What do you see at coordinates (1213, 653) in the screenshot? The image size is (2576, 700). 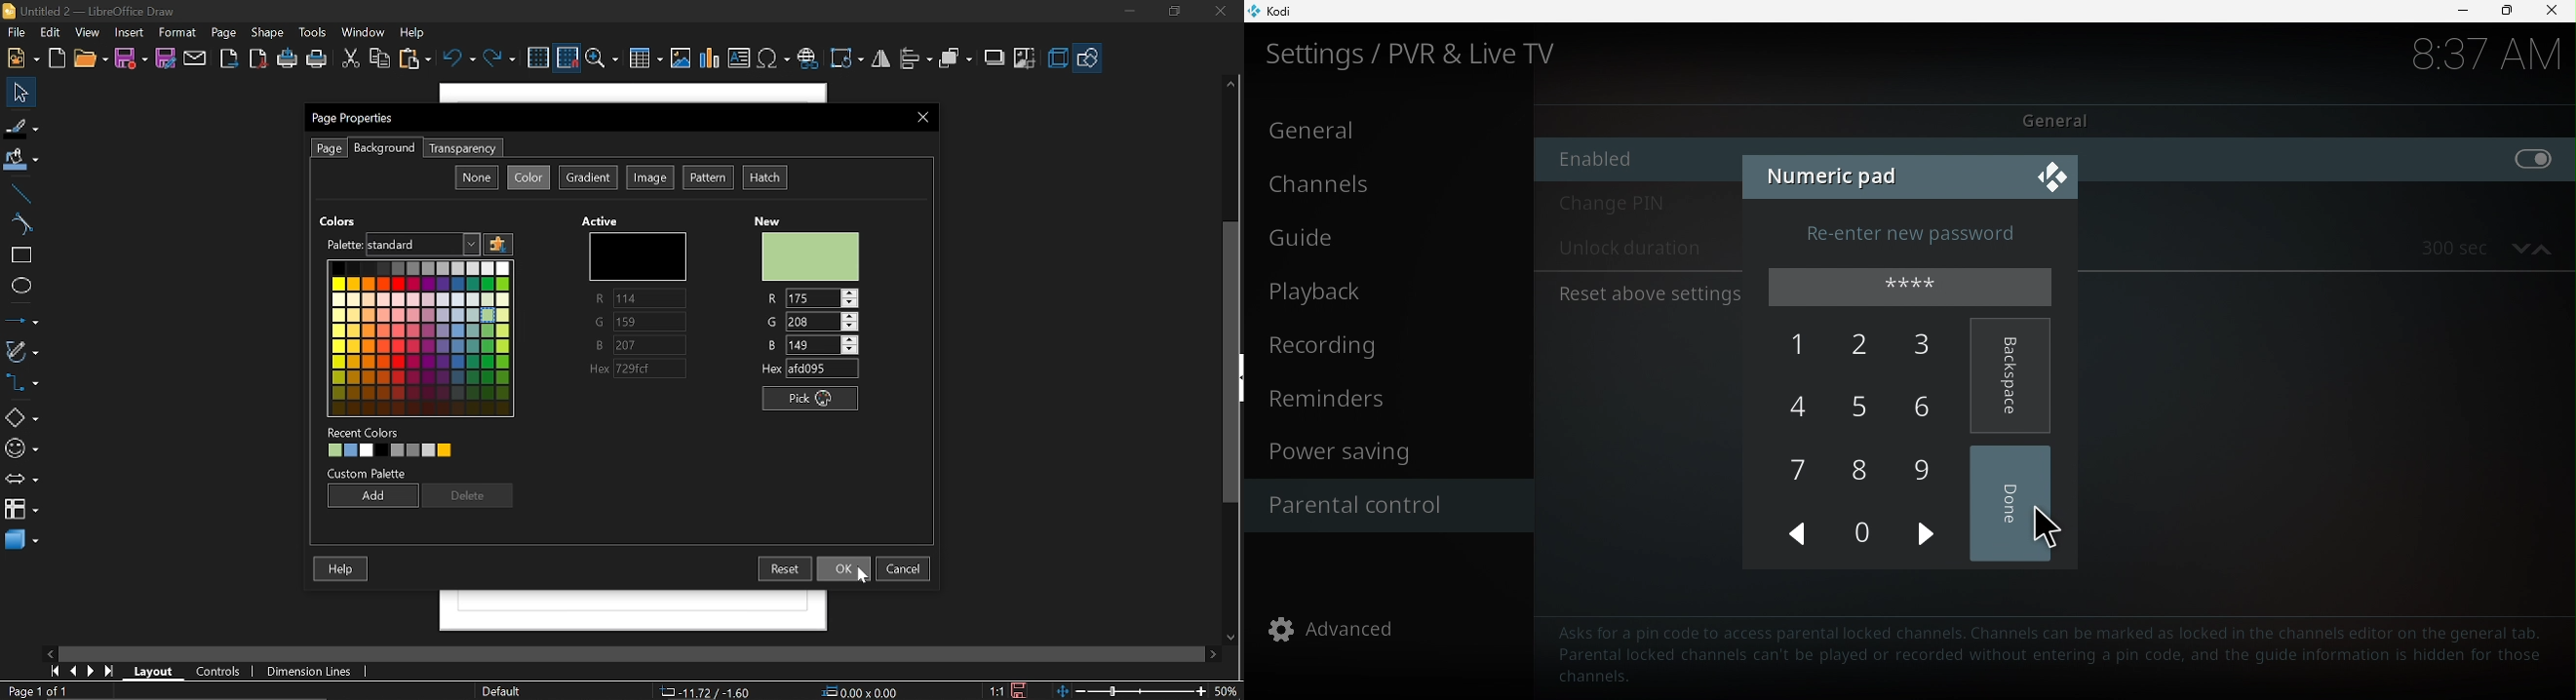 I see `Move right` at bounding box center [1213, 653].